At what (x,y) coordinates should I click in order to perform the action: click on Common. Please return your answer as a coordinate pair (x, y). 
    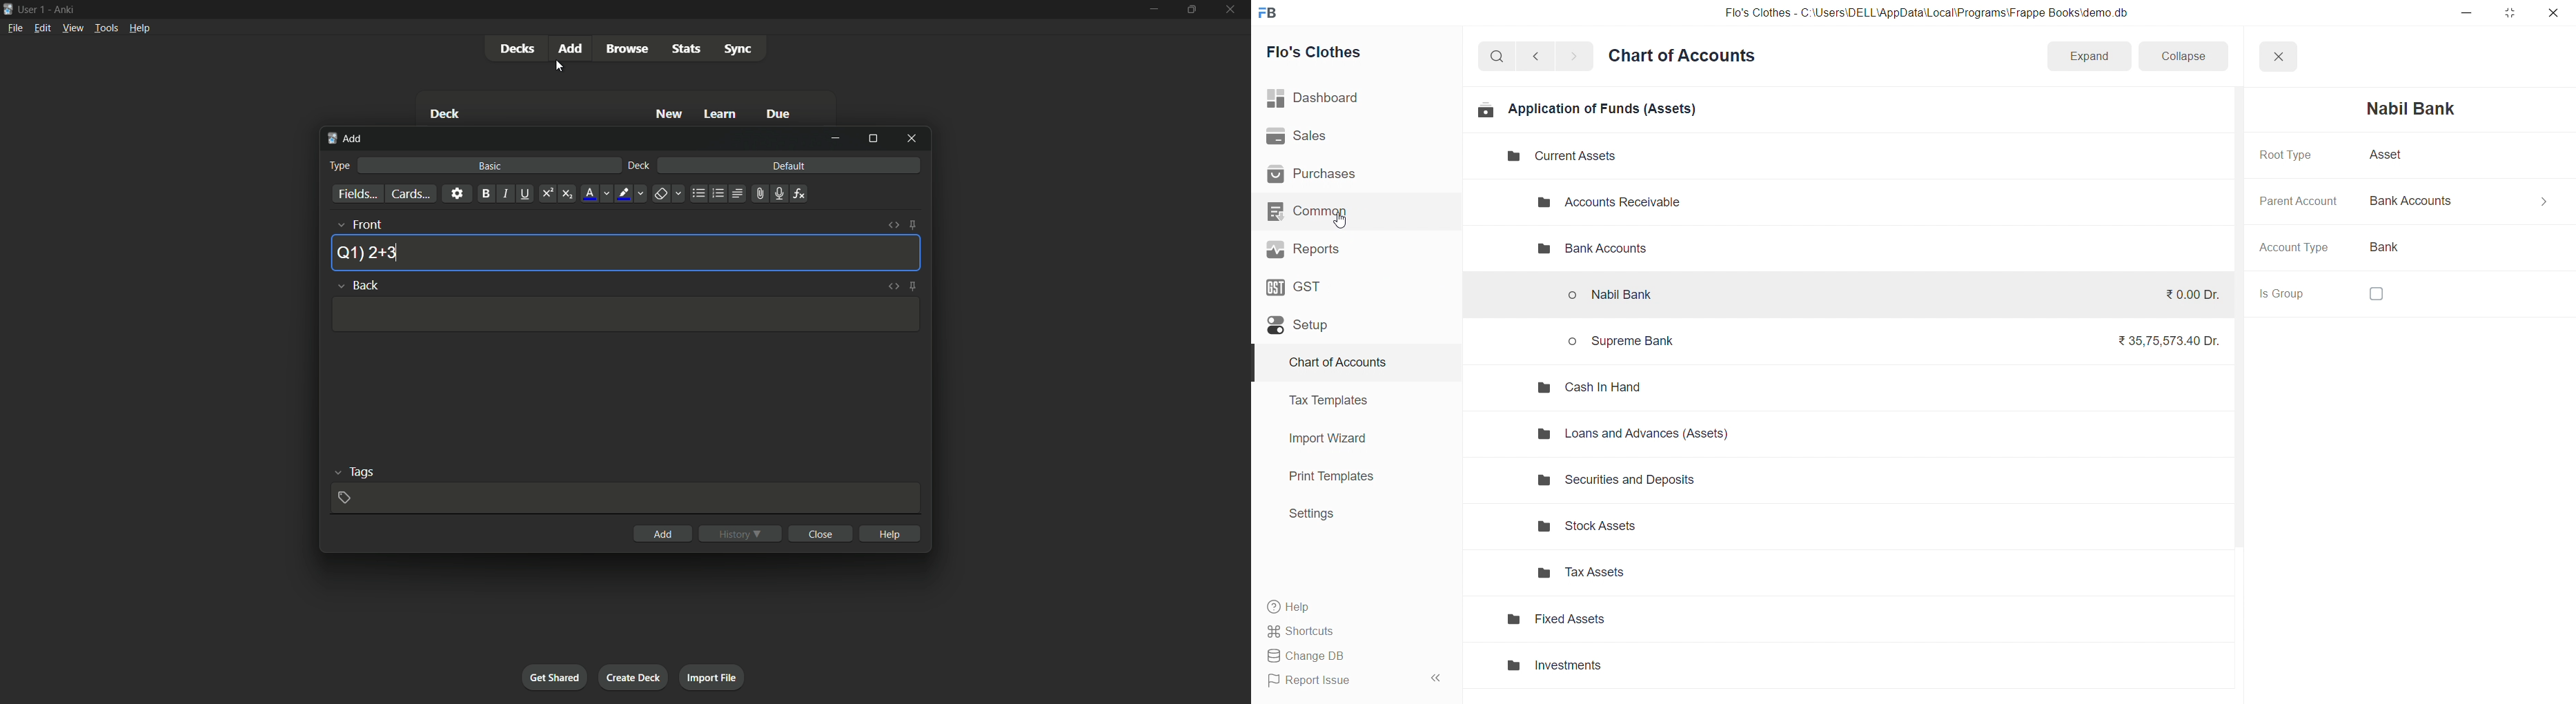
    Looking at the image, I should click on (1348, 211).